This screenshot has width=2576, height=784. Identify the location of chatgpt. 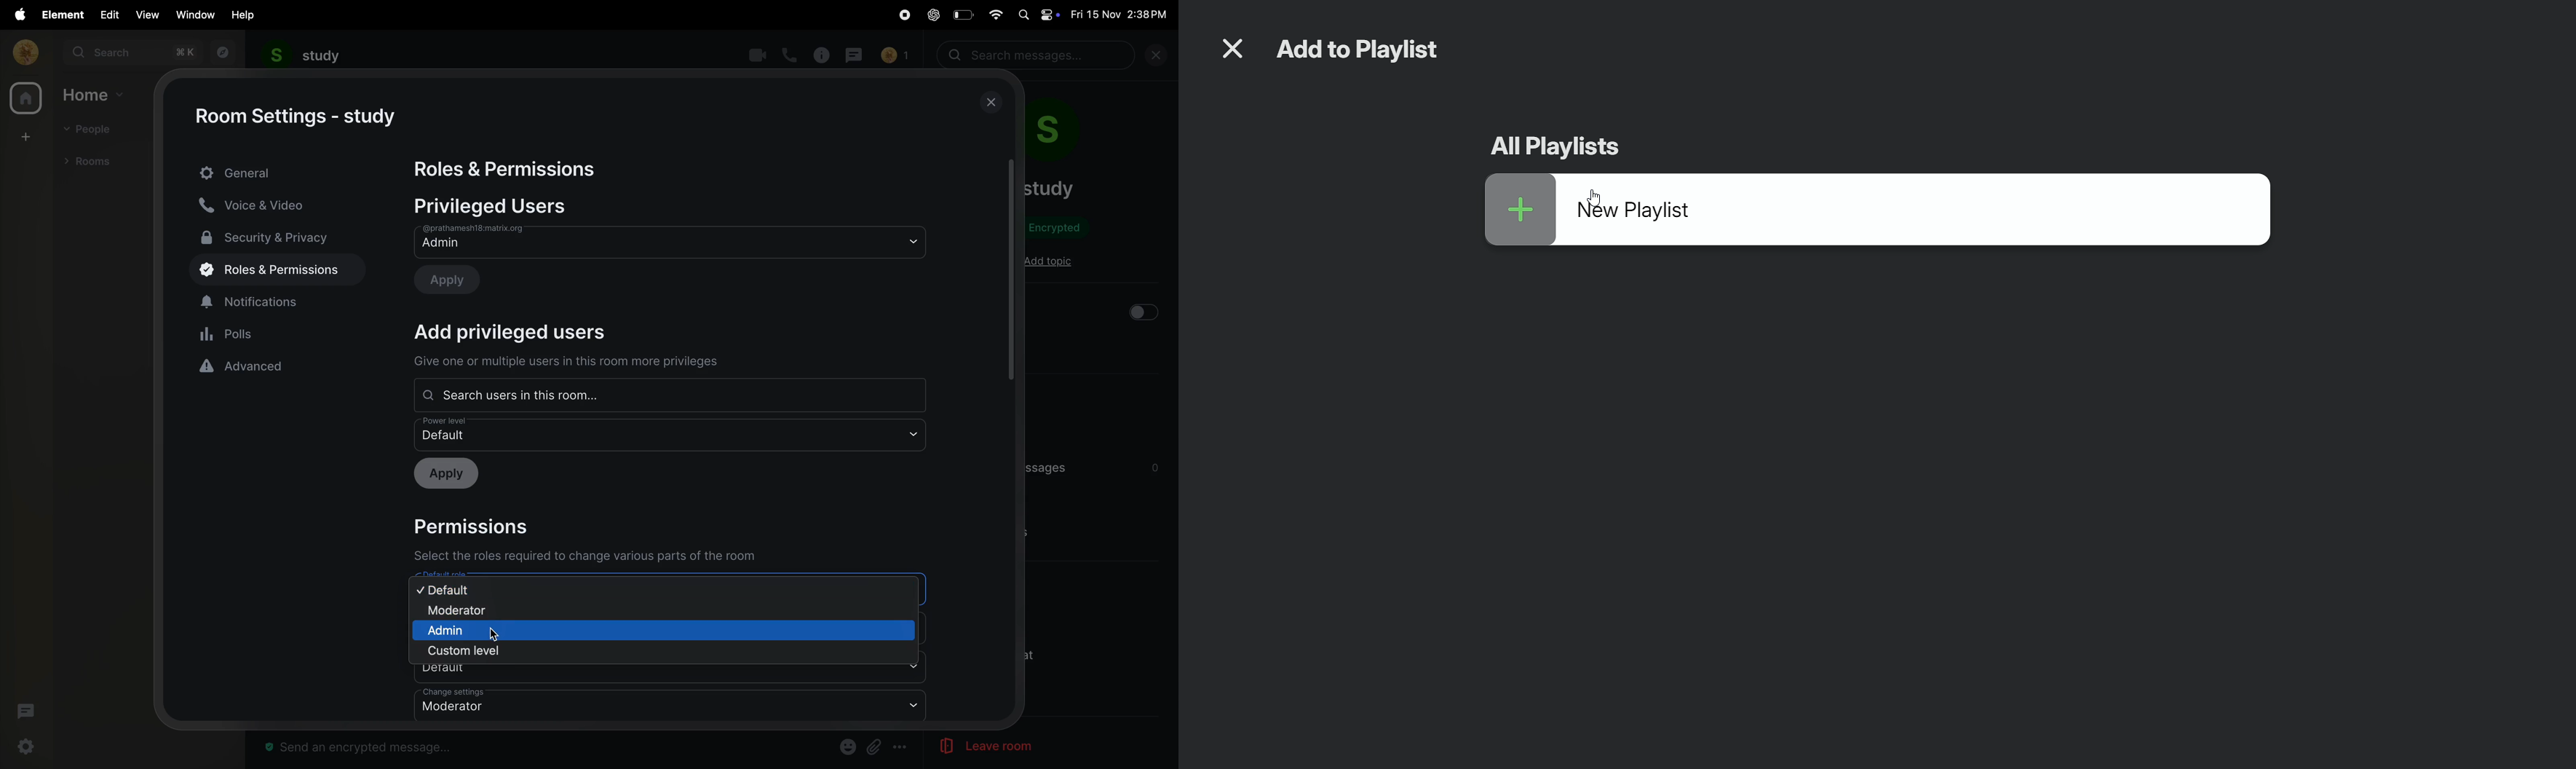
(933, 16).